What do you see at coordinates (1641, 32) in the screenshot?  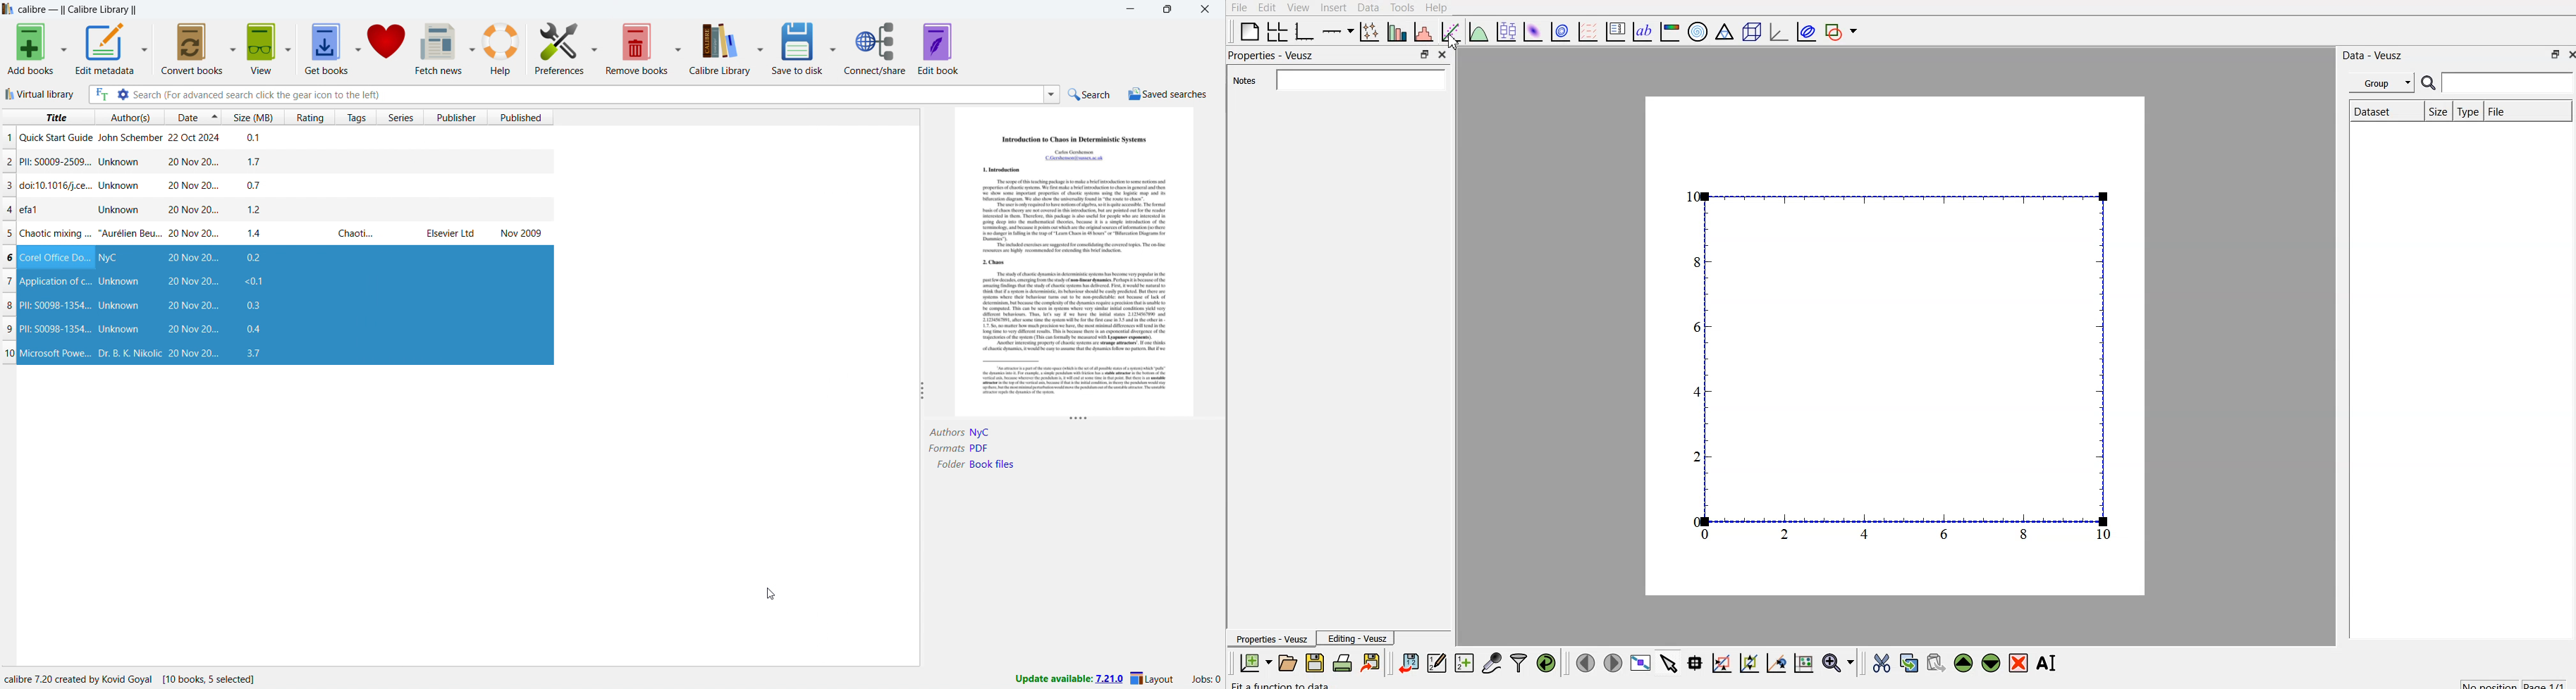 I see `text label` at bounding box center [1641, 32].